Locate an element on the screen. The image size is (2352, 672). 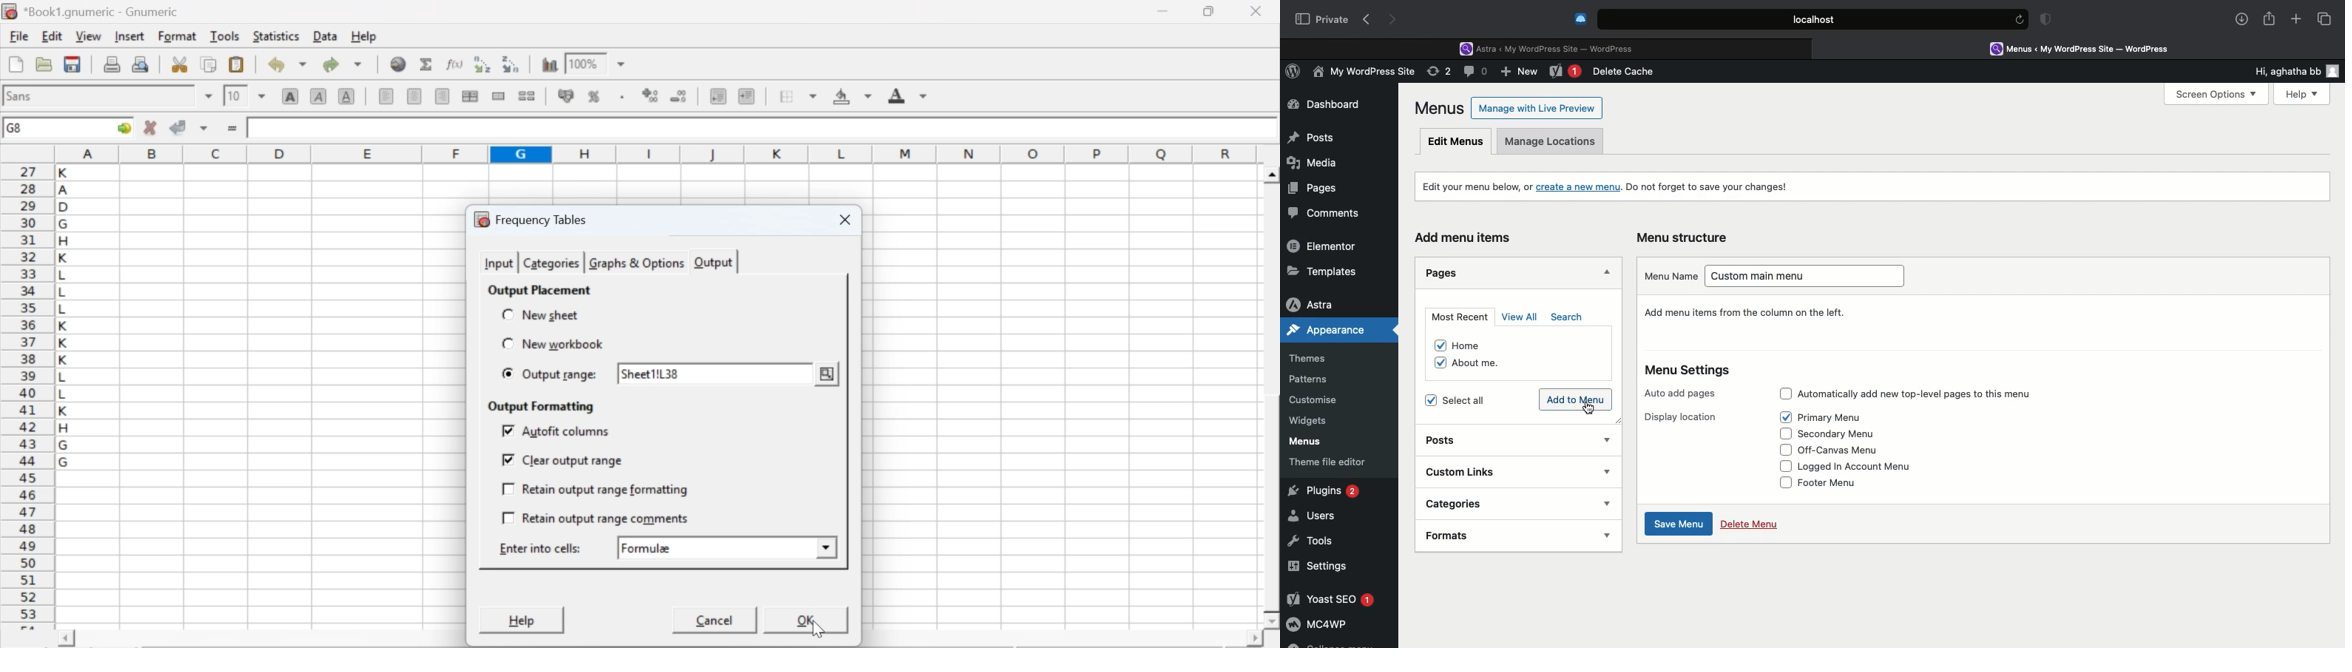
merge a range of cells is located at coordinates (499, 96).